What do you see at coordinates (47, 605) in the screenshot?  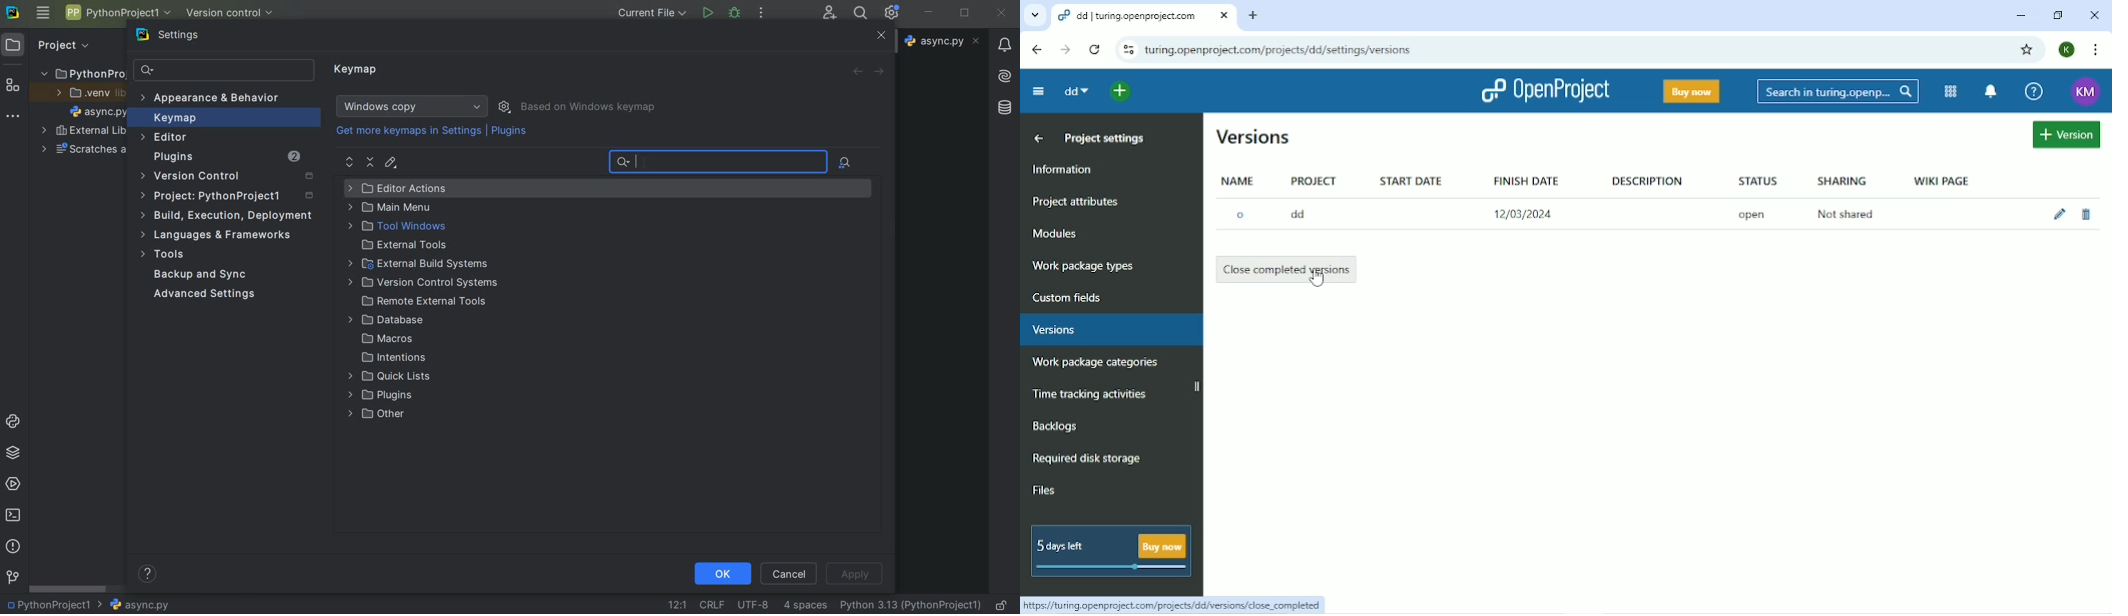 I see `project name` at bounding box center [47, 605].